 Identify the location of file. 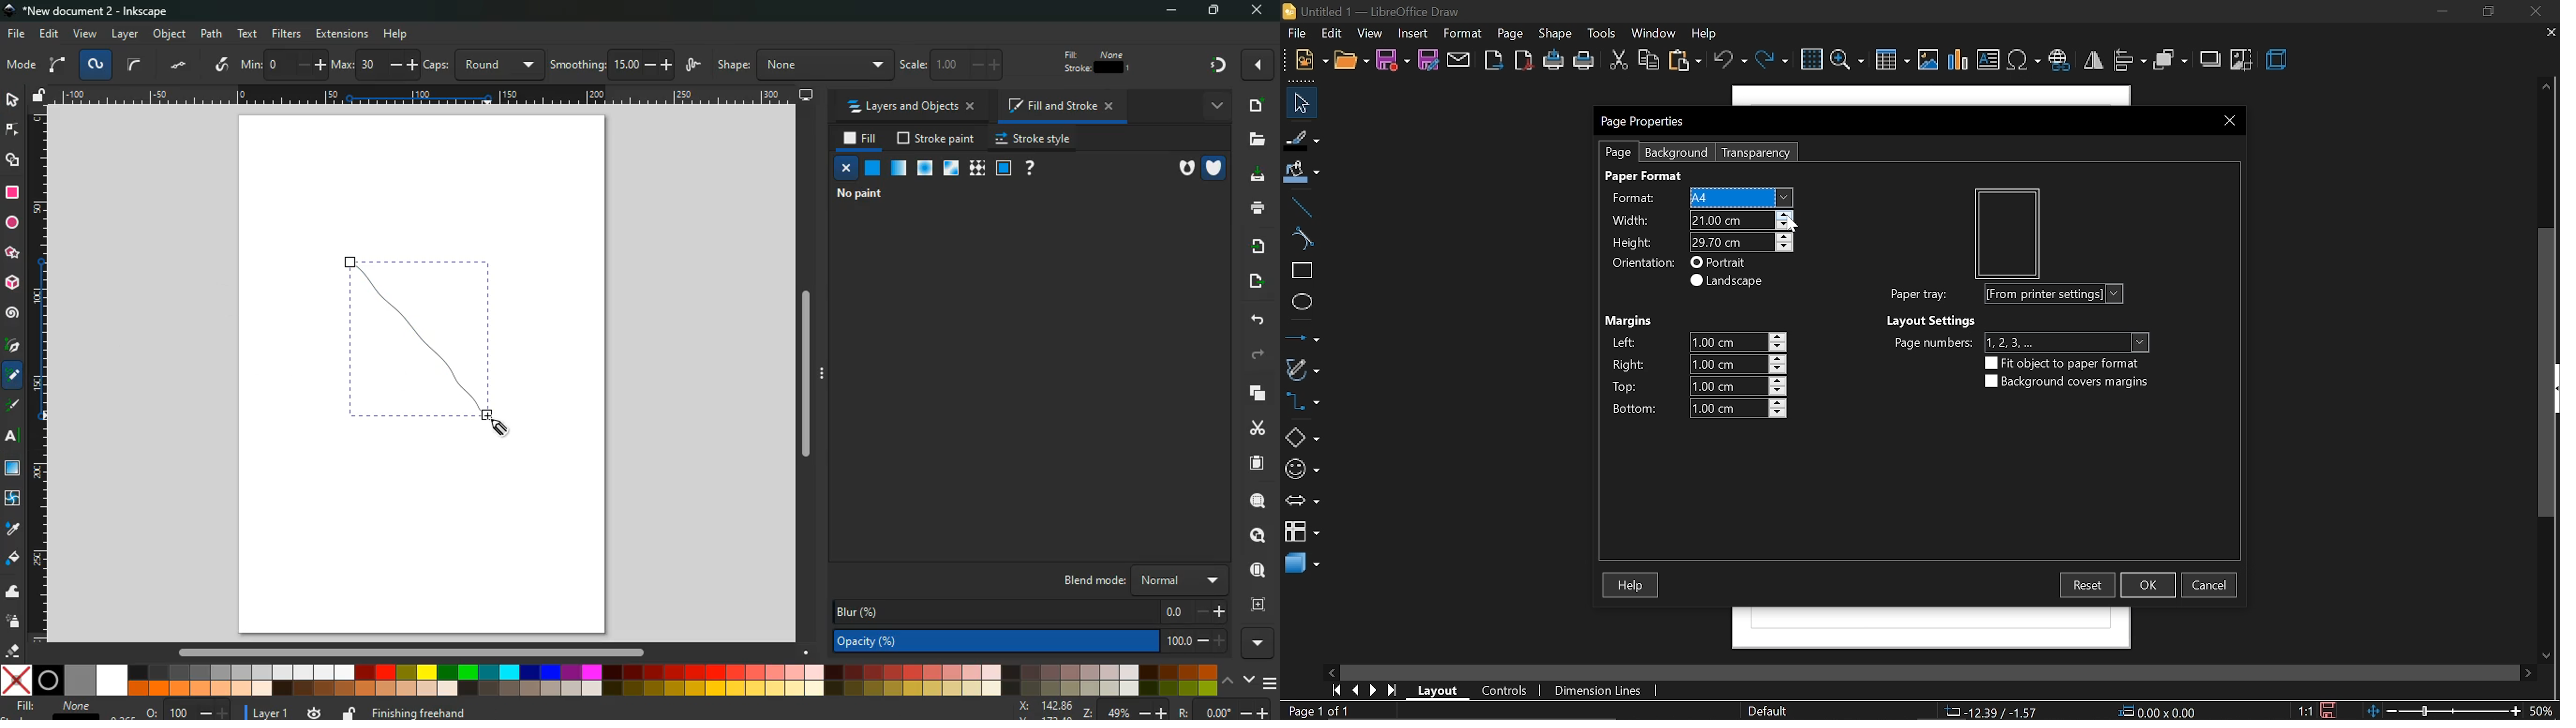
(1311, 61).